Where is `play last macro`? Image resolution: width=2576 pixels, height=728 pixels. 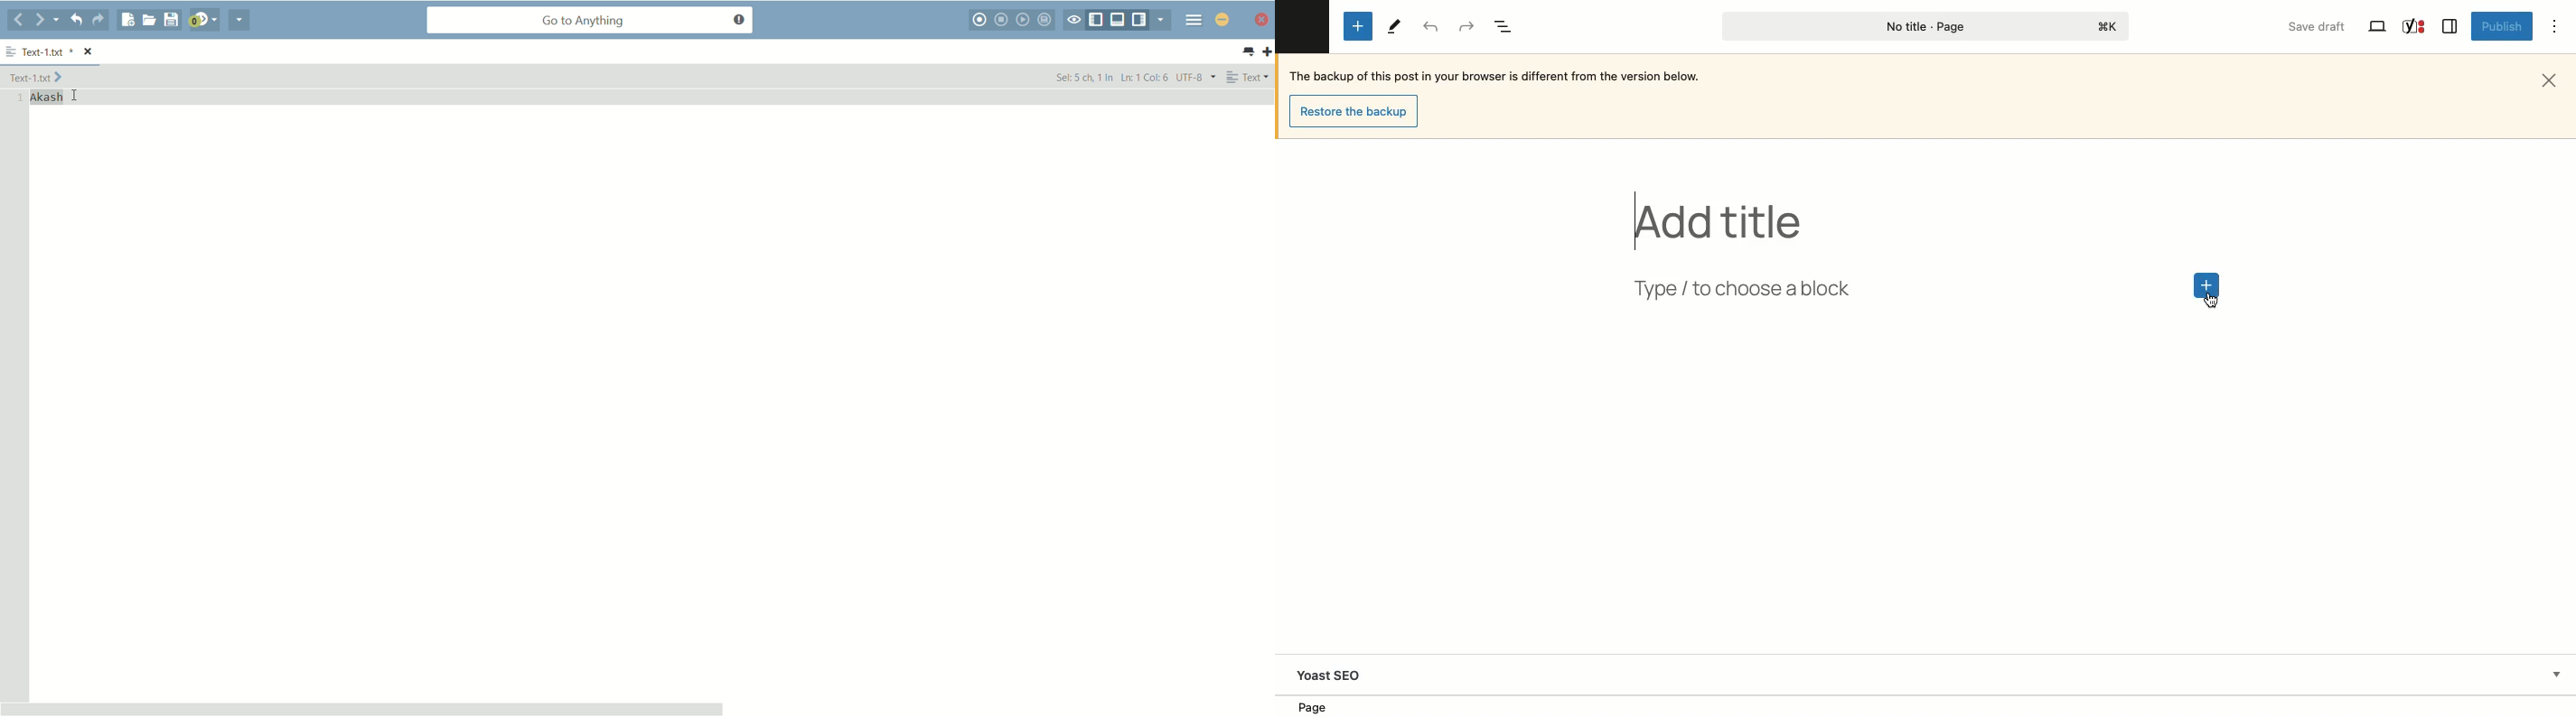
play last macro is located at coordinates (1025, 19).